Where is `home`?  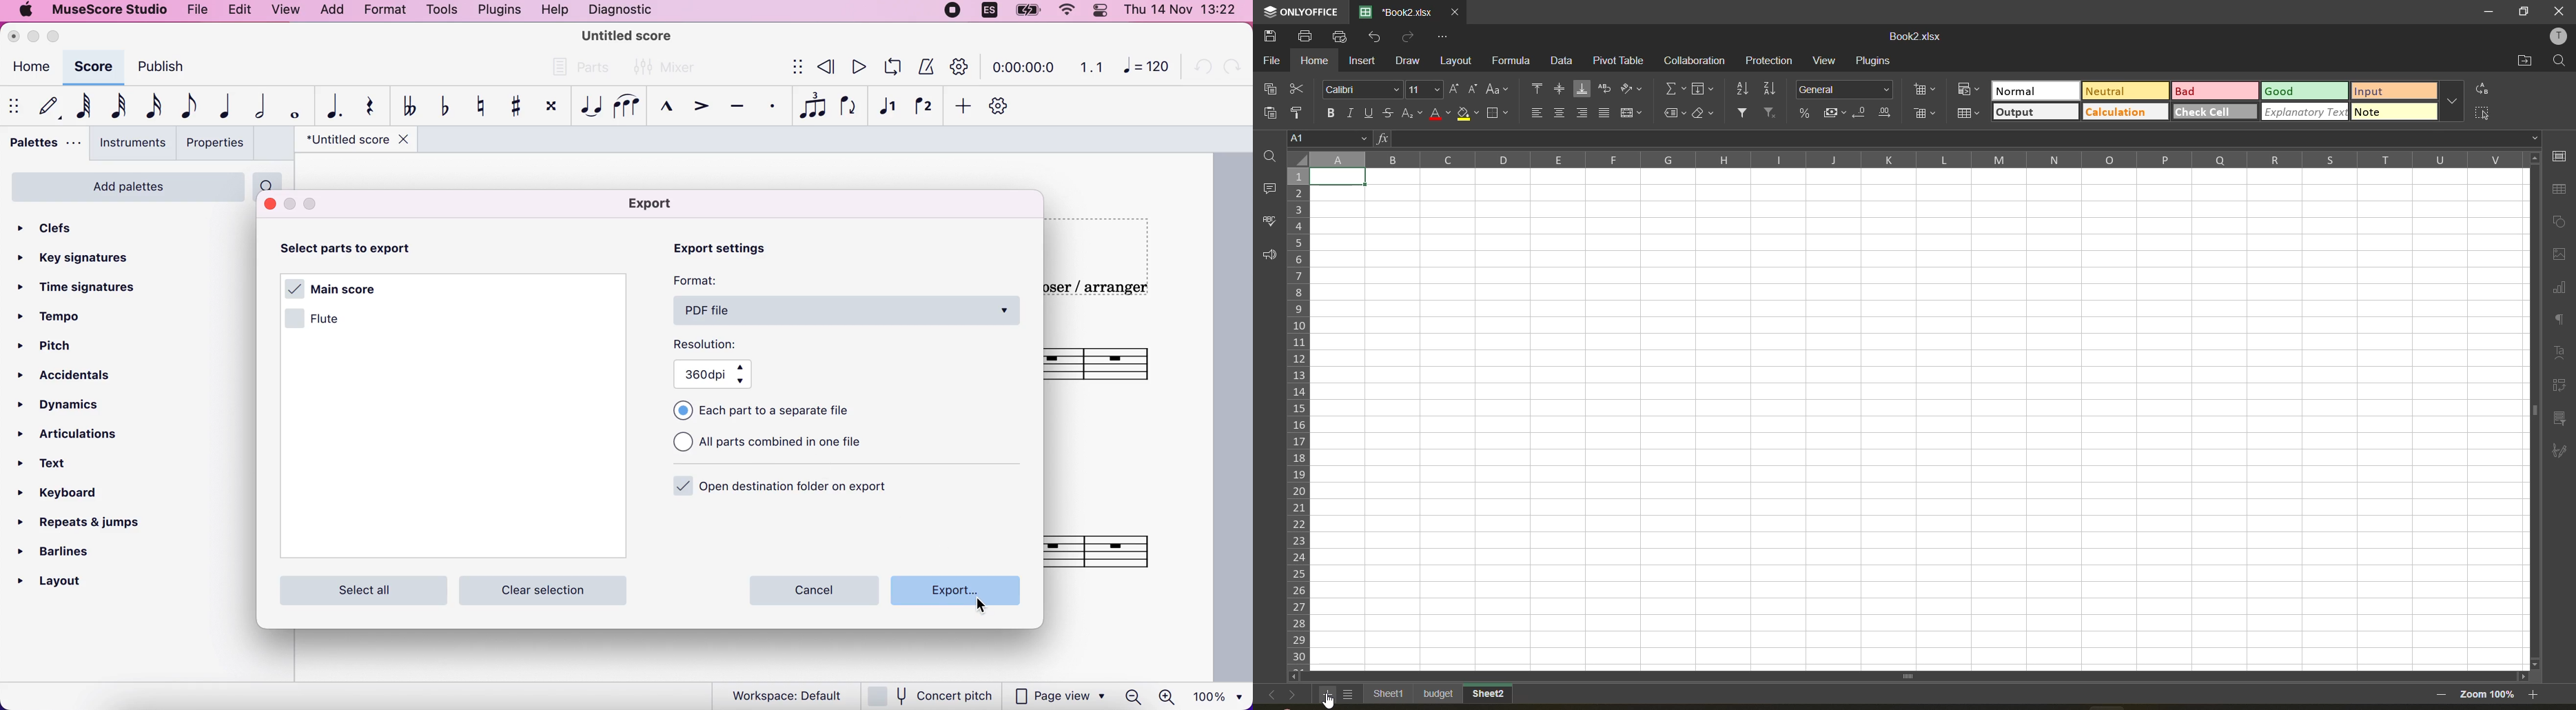 home is located at coordinates (1315, 61).